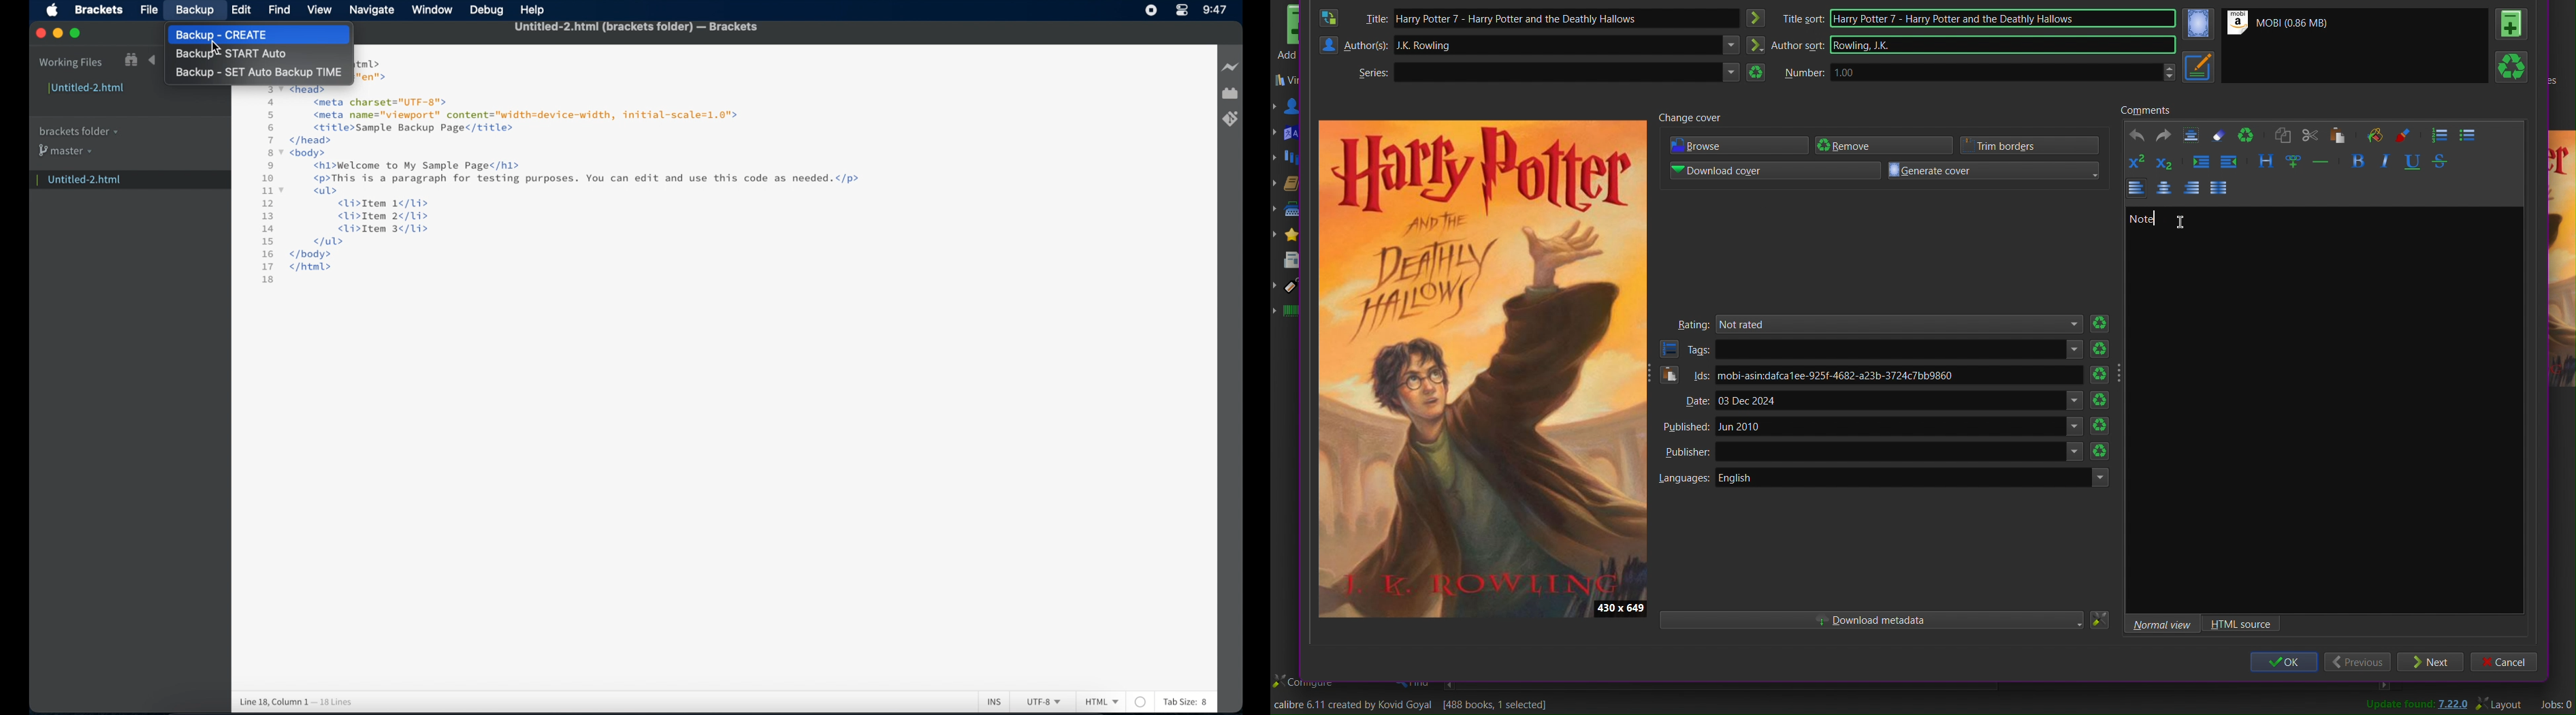  I want to click on Cancel, so click(2507, 663).